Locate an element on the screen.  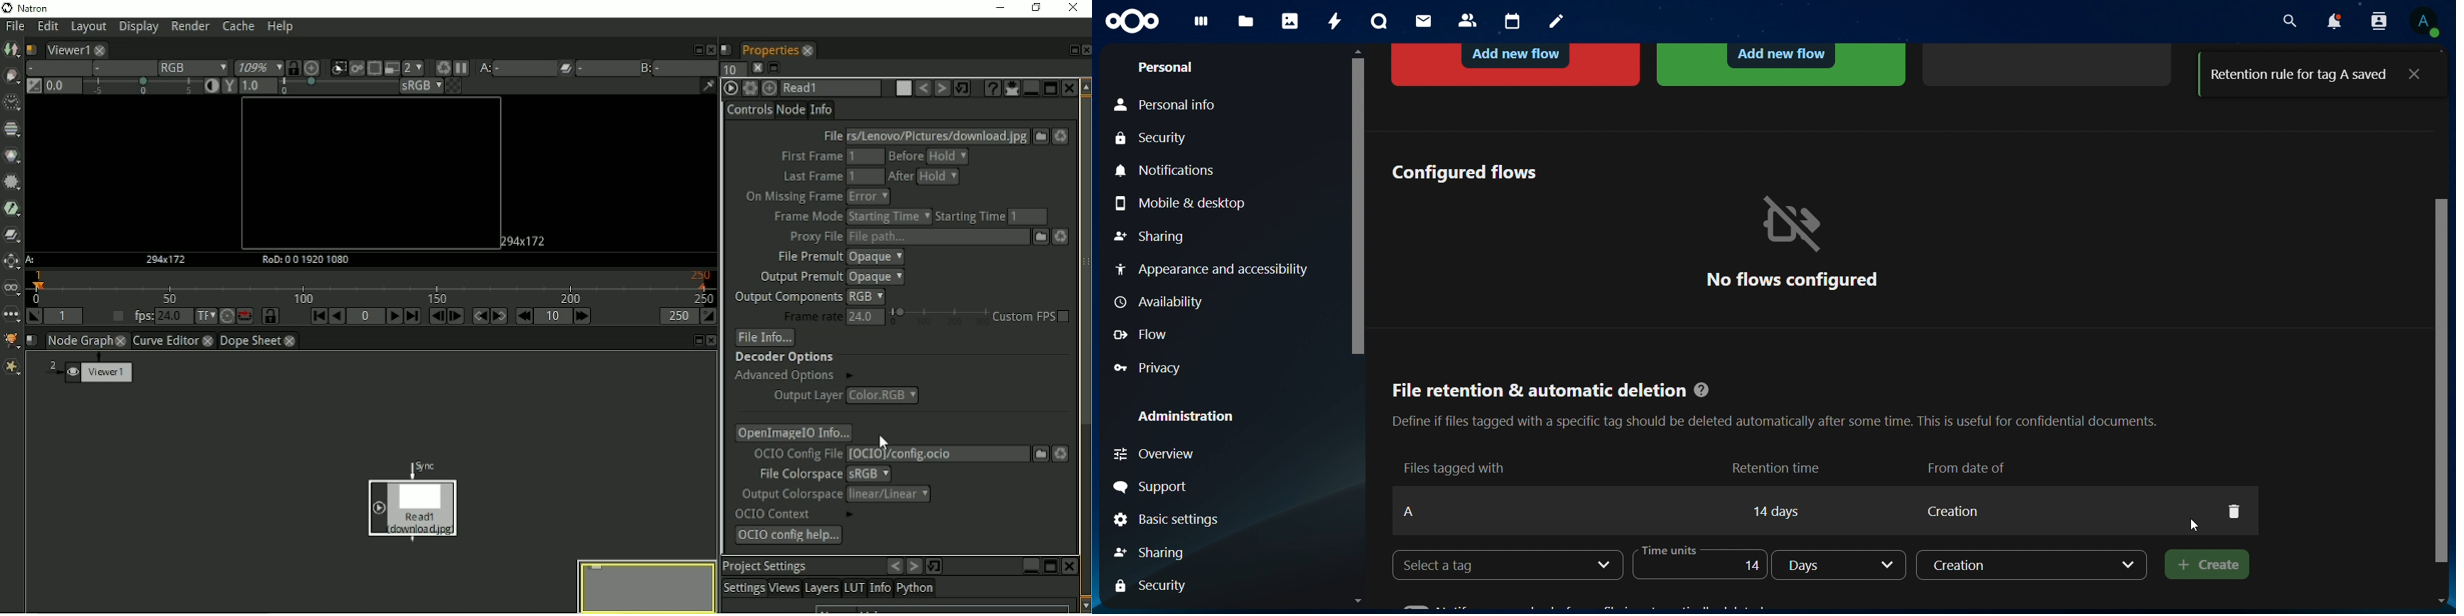
Cache is located at coordinates (237, 27).